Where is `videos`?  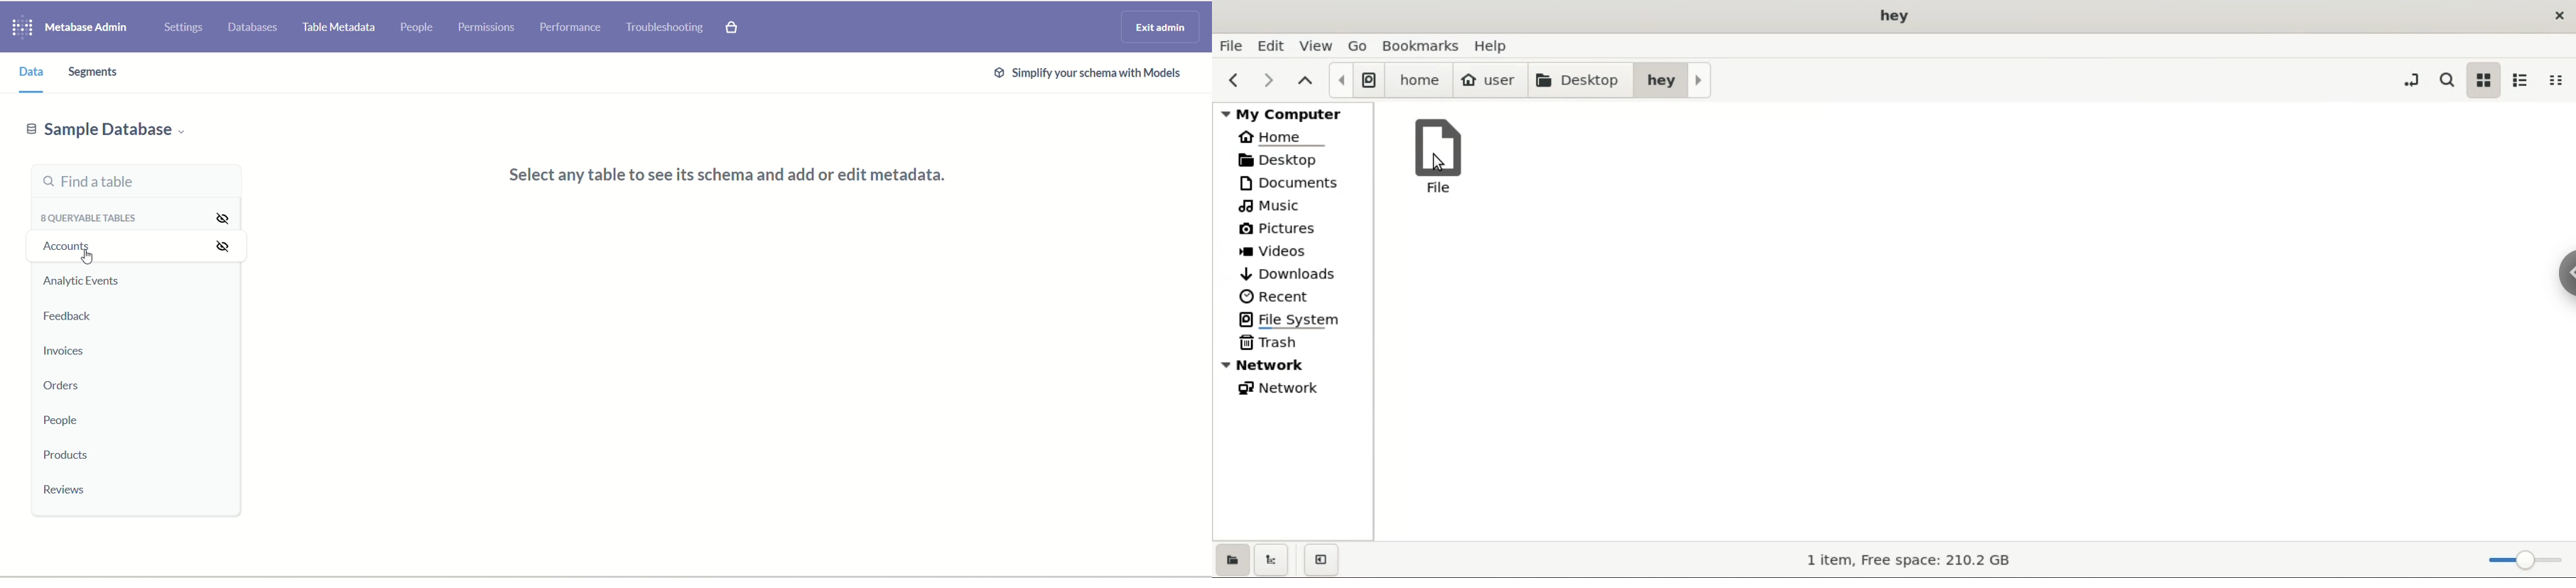
videos is located at coordinates (1293, 251).